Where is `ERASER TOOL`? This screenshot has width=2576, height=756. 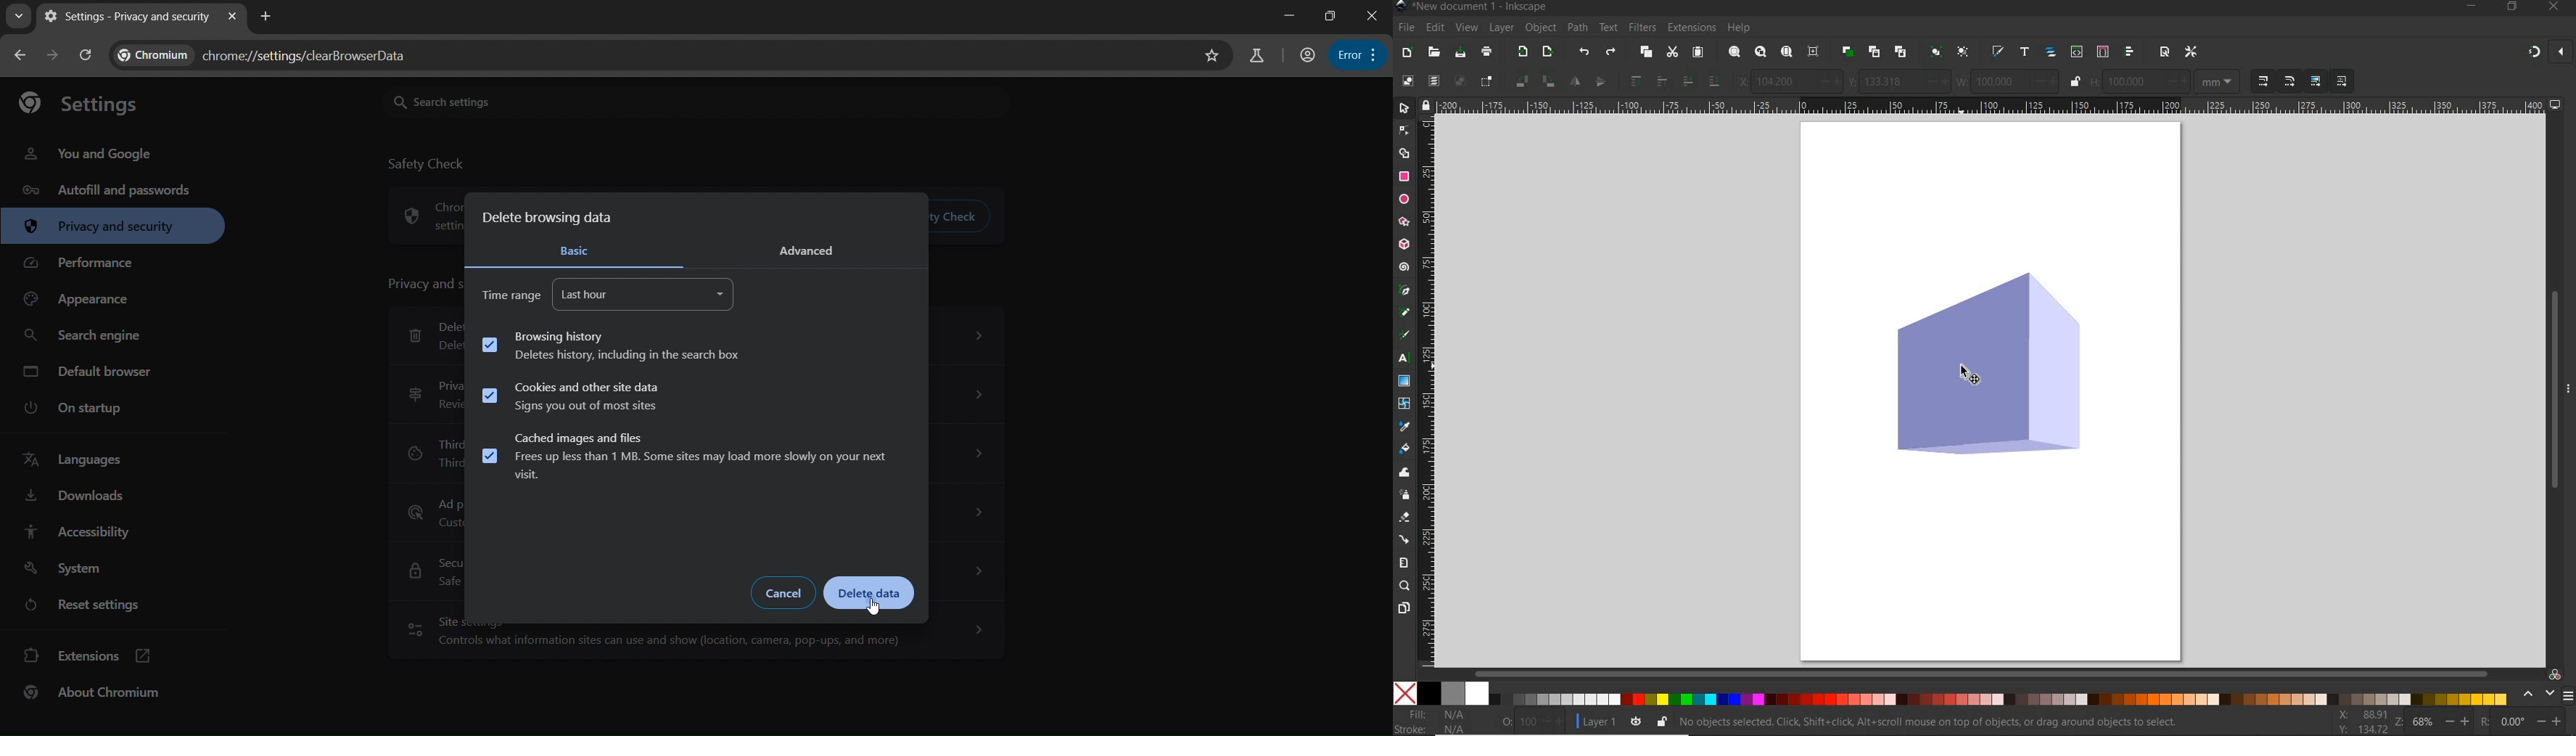
ERASER TOOL is located at coordinates (1405, 517).